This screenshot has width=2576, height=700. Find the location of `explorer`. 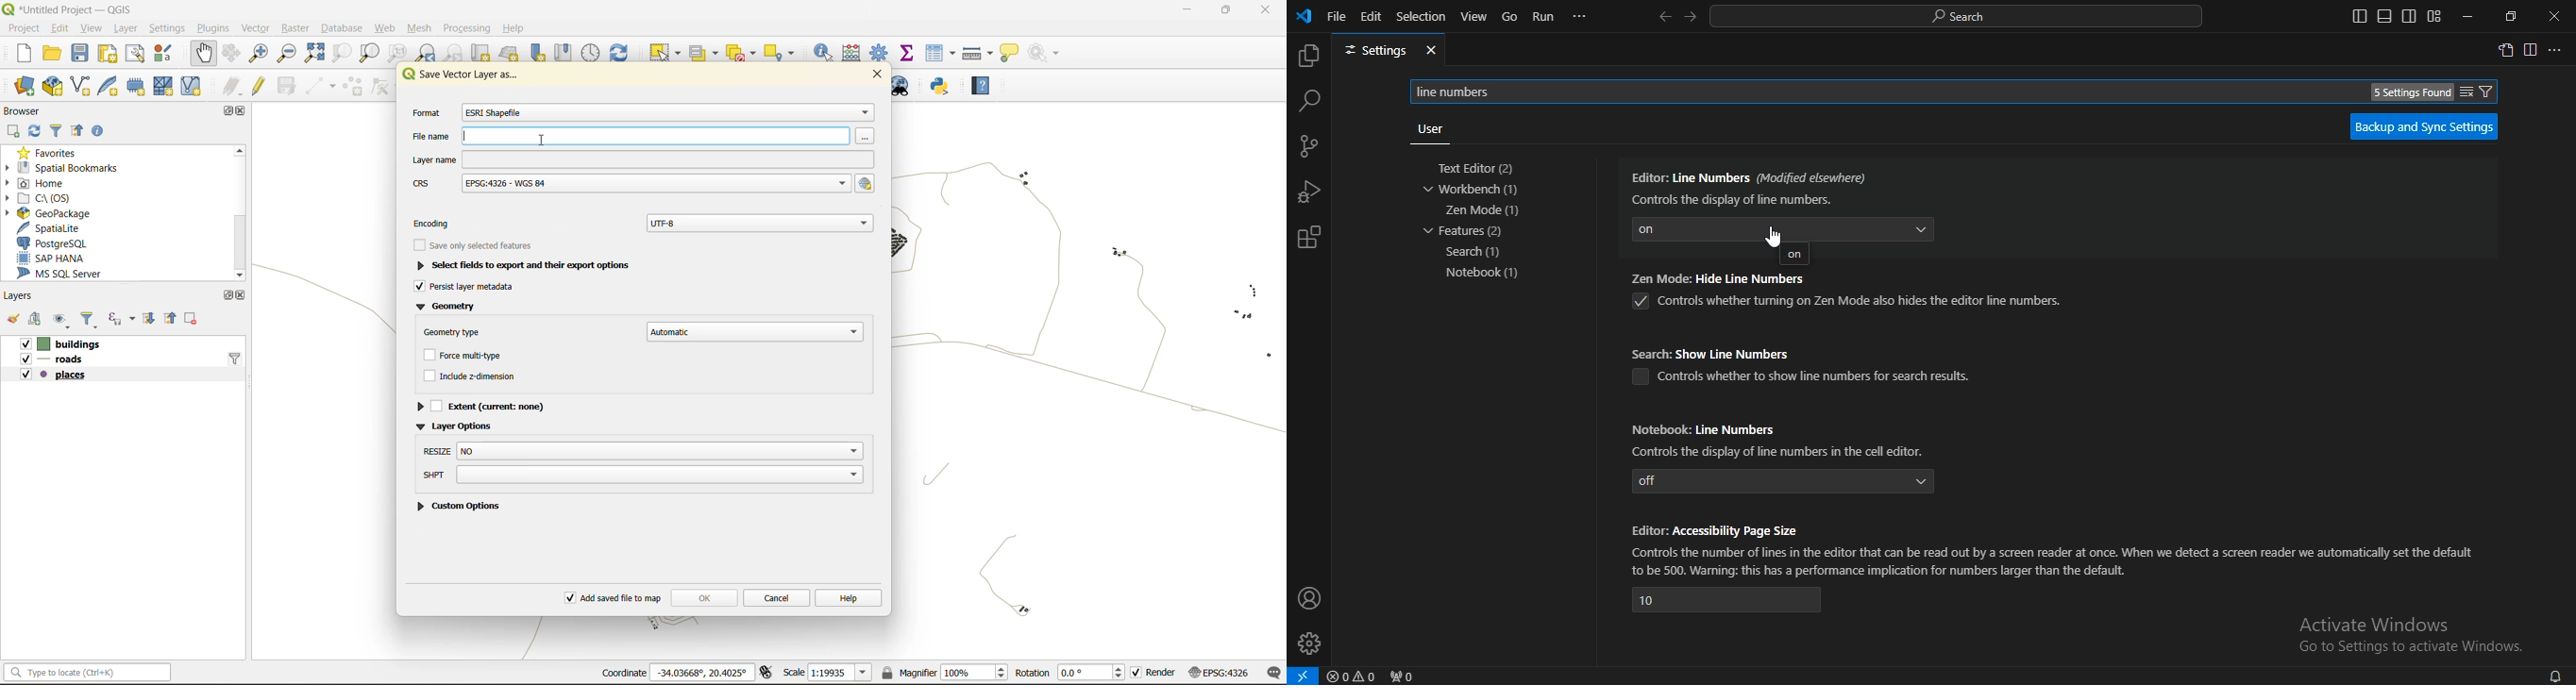

explorer is located at coordinates (1307, 57).